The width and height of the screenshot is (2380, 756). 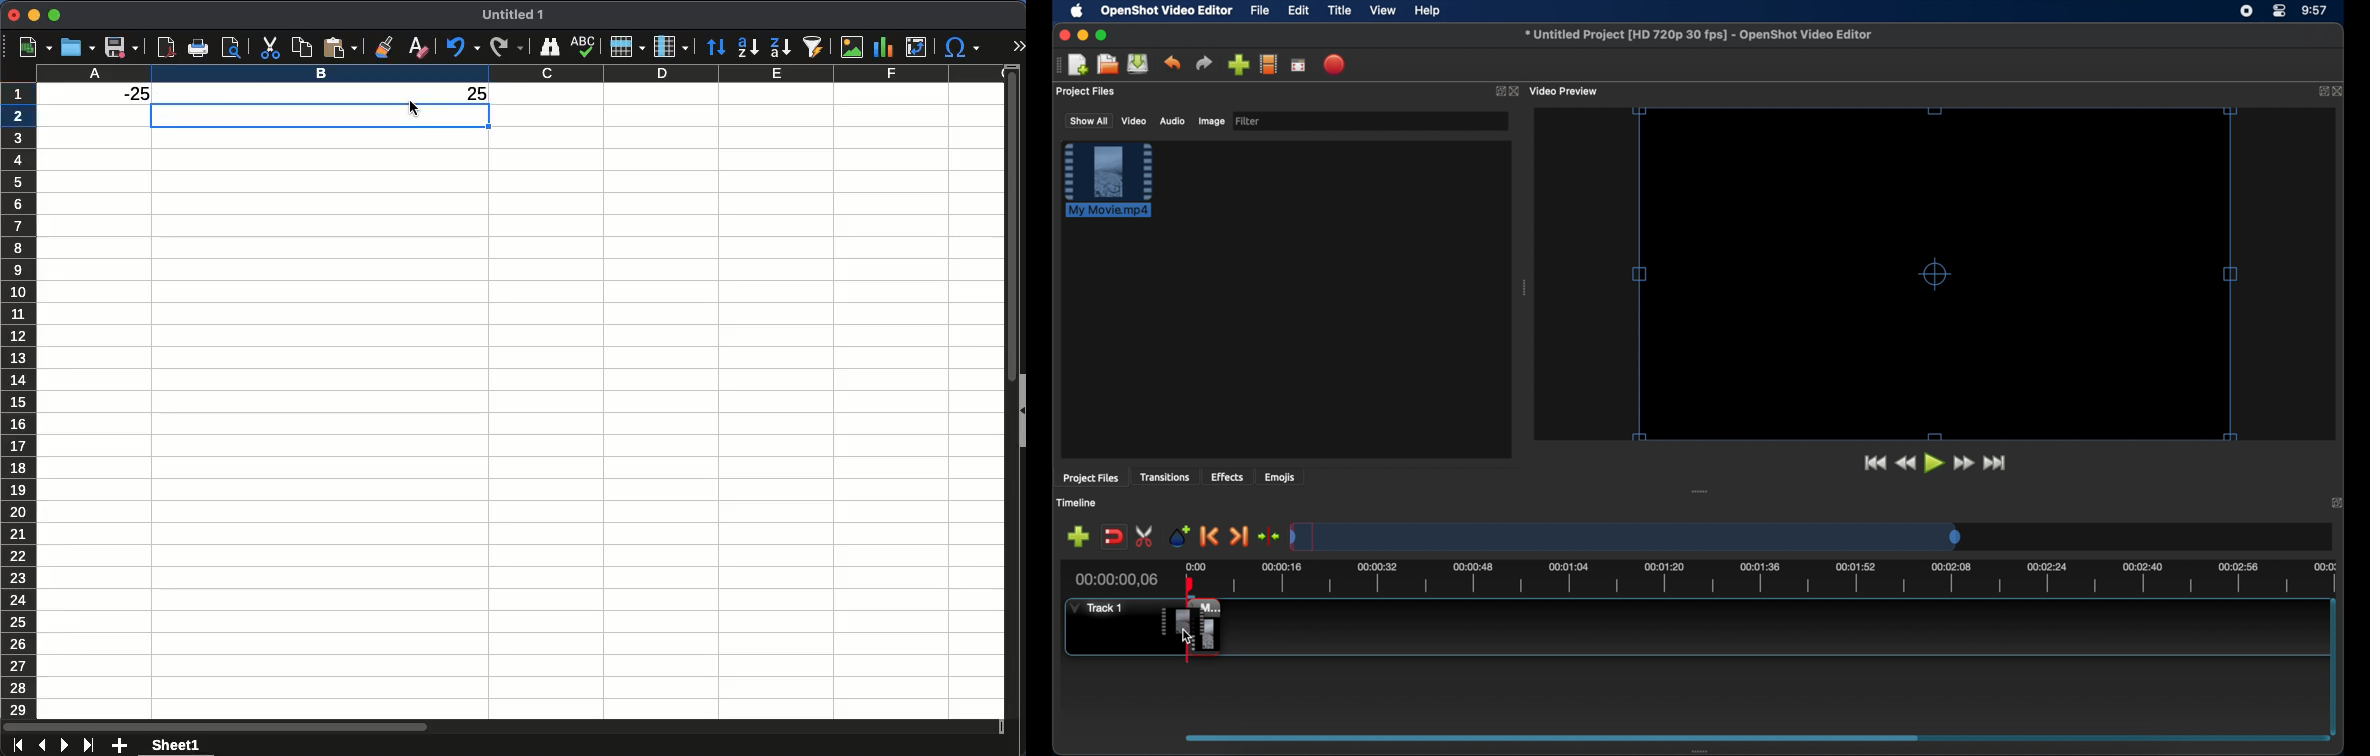 I want to click on paste, so click(x=339, y=46).